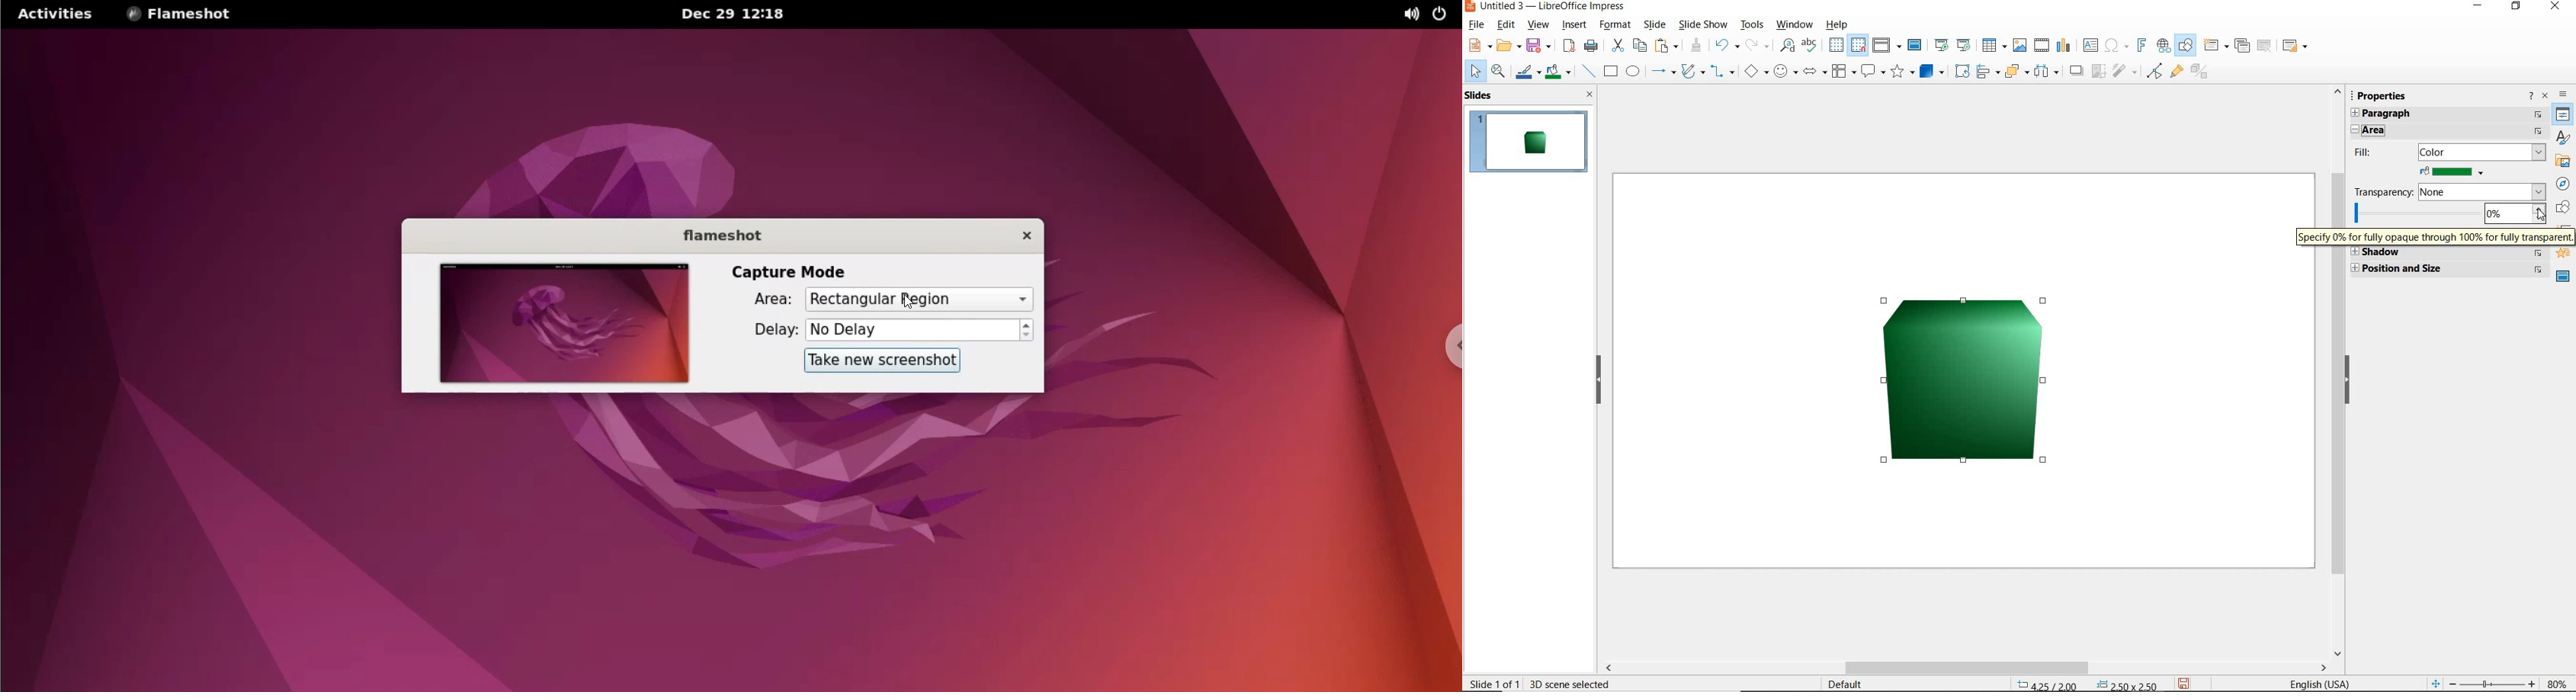 This screenshot has height=700, width=2576. Describe the element at coordinates (2215, 45) in the screenshot. I see `new slide` at that location.